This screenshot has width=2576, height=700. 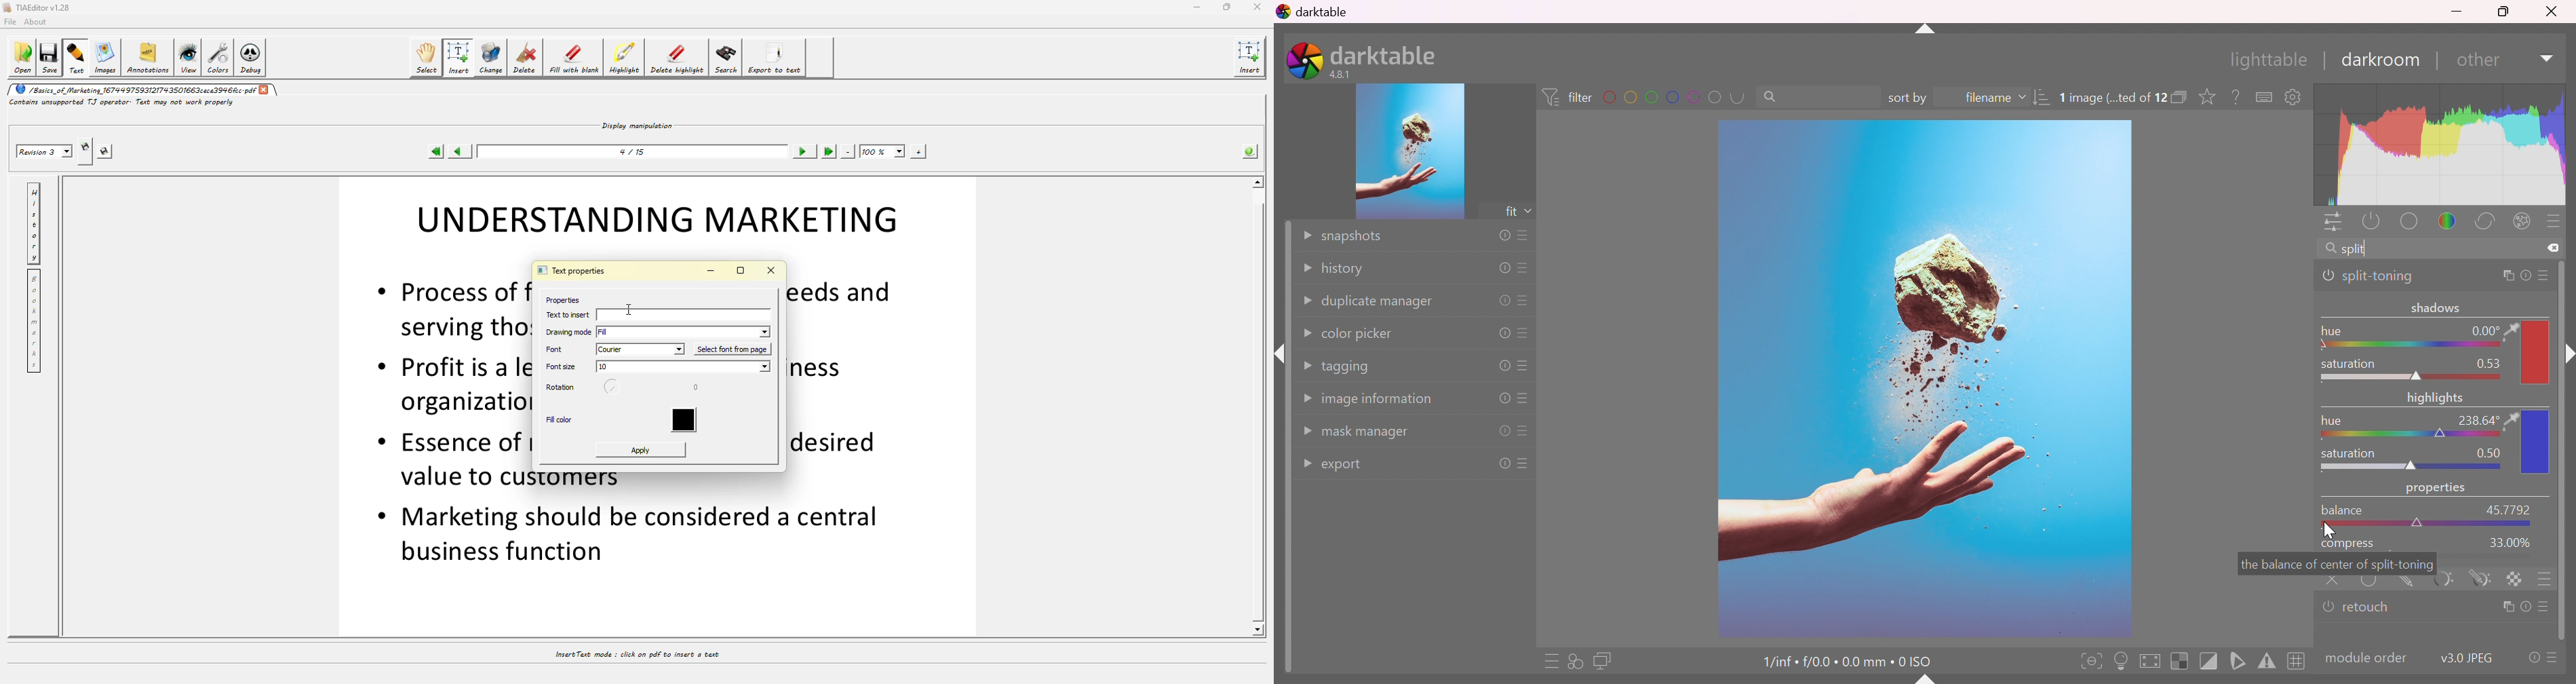 What do you see at coordinates (51, 58) in the screenshot?
I see `save` at bounding box center [51, 58].